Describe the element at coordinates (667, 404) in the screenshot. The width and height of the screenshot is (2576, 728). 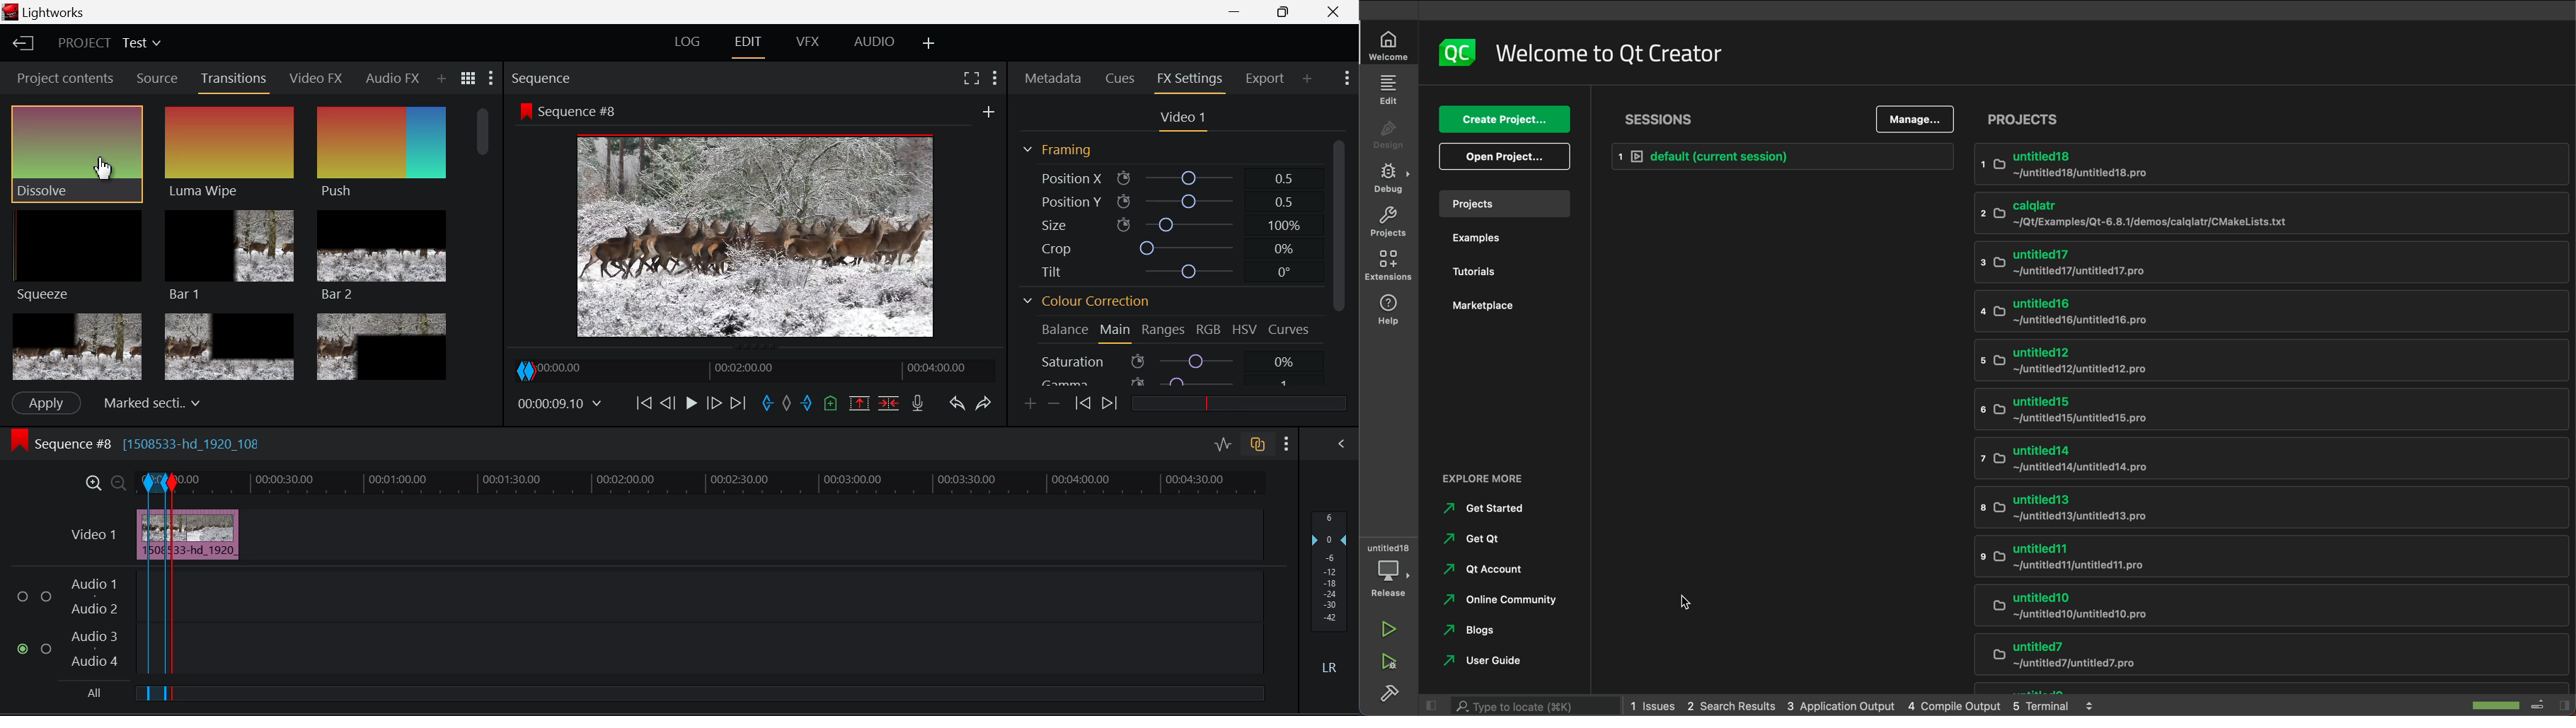
I see `Go Back` at that location.